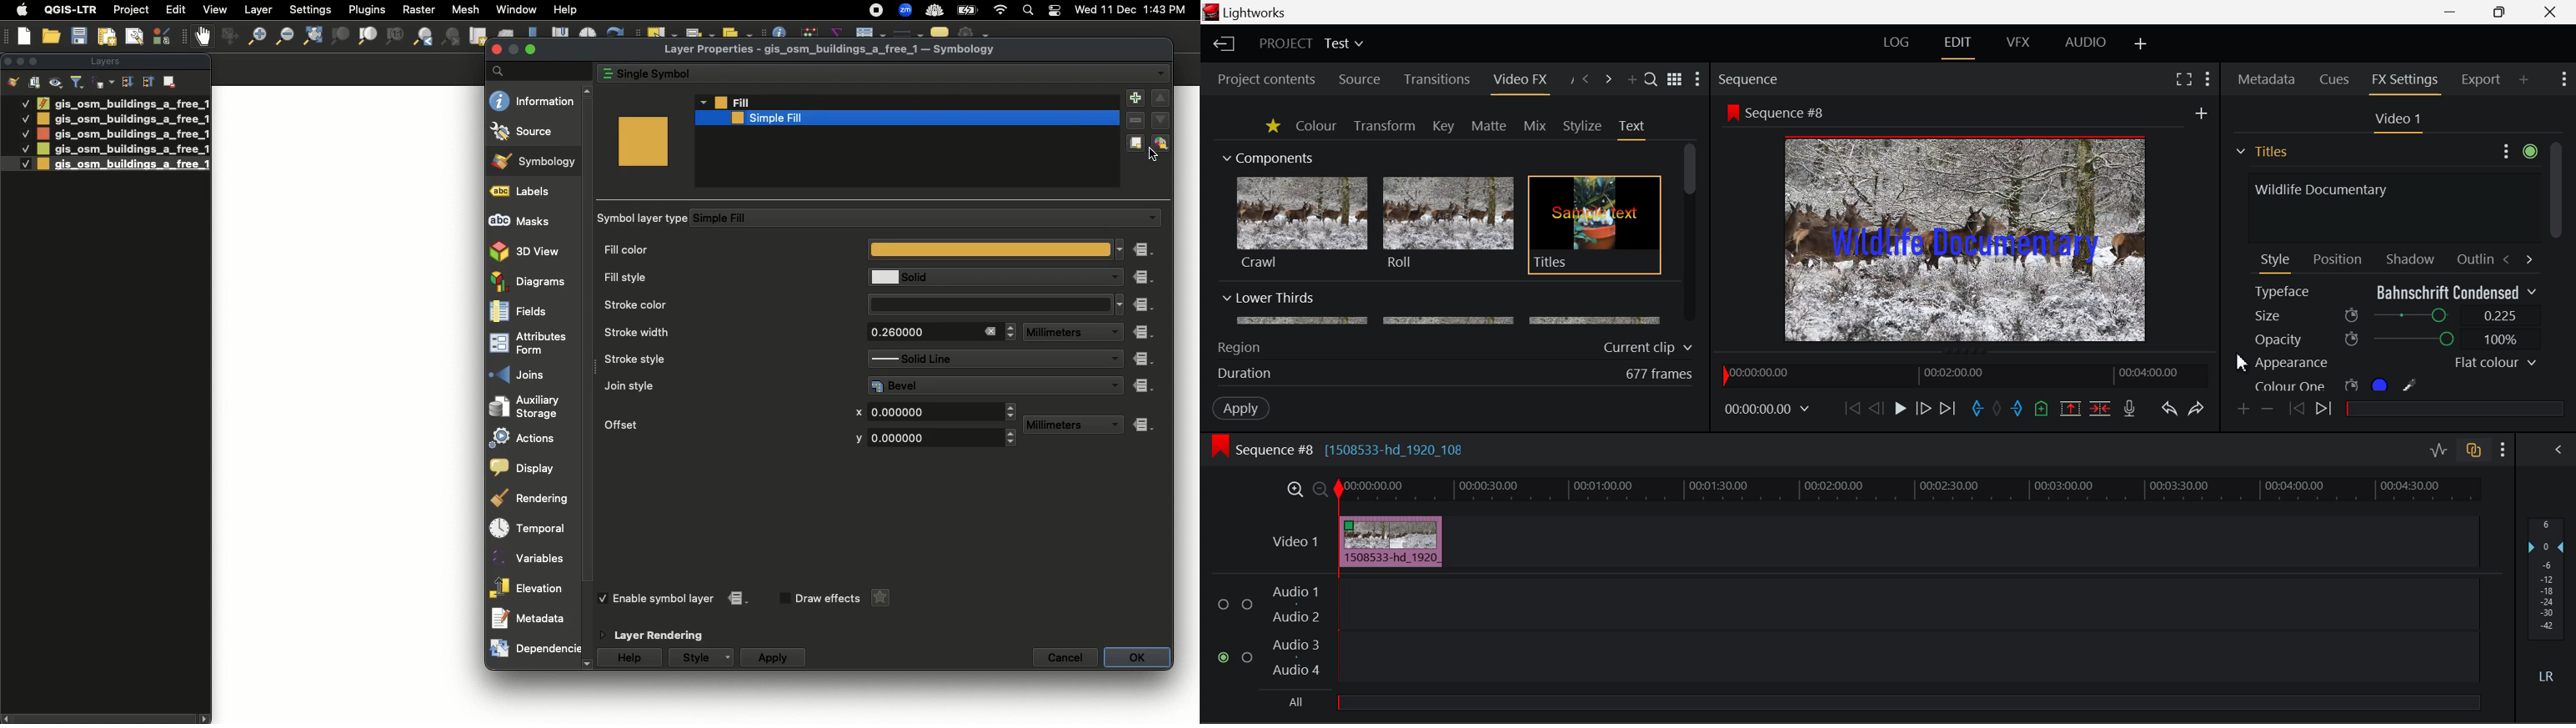 The height and width of the screenshot is (728, 2576). Describe the element at coordinates (1445, 127) in the screenshot. I see `Key` at that location.